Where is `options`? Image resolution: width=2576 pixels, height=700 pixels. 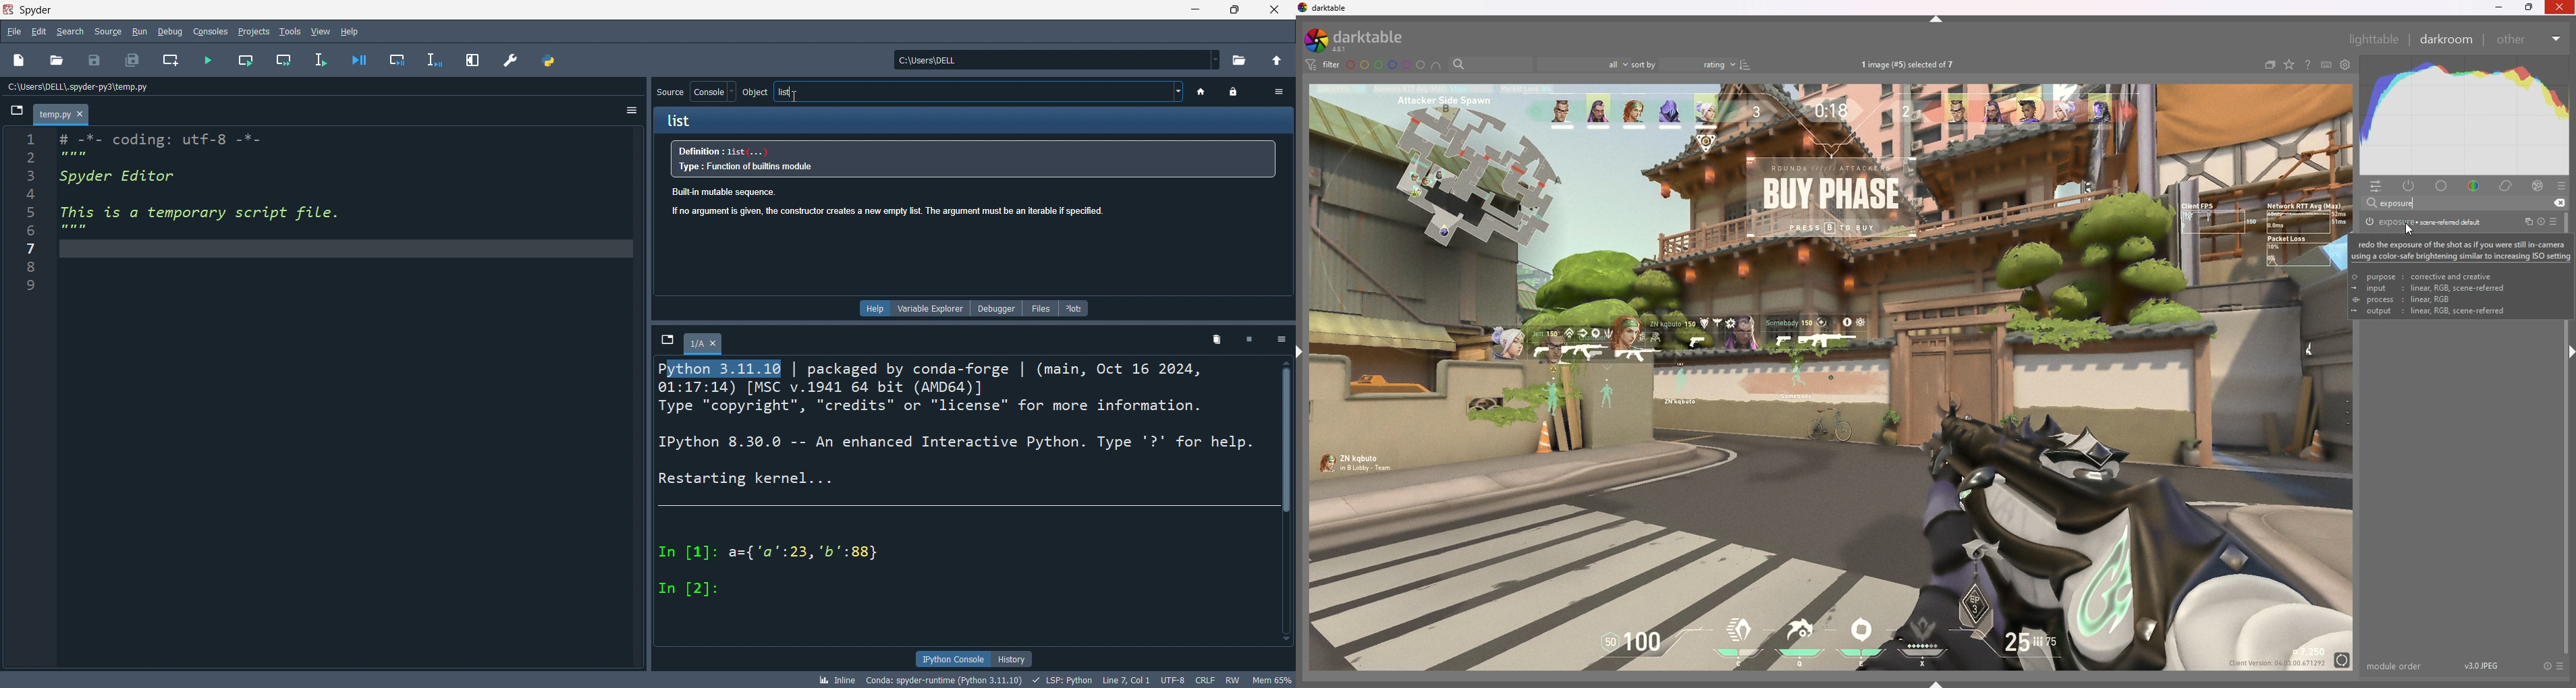 options is located at coordinates (630, 109).